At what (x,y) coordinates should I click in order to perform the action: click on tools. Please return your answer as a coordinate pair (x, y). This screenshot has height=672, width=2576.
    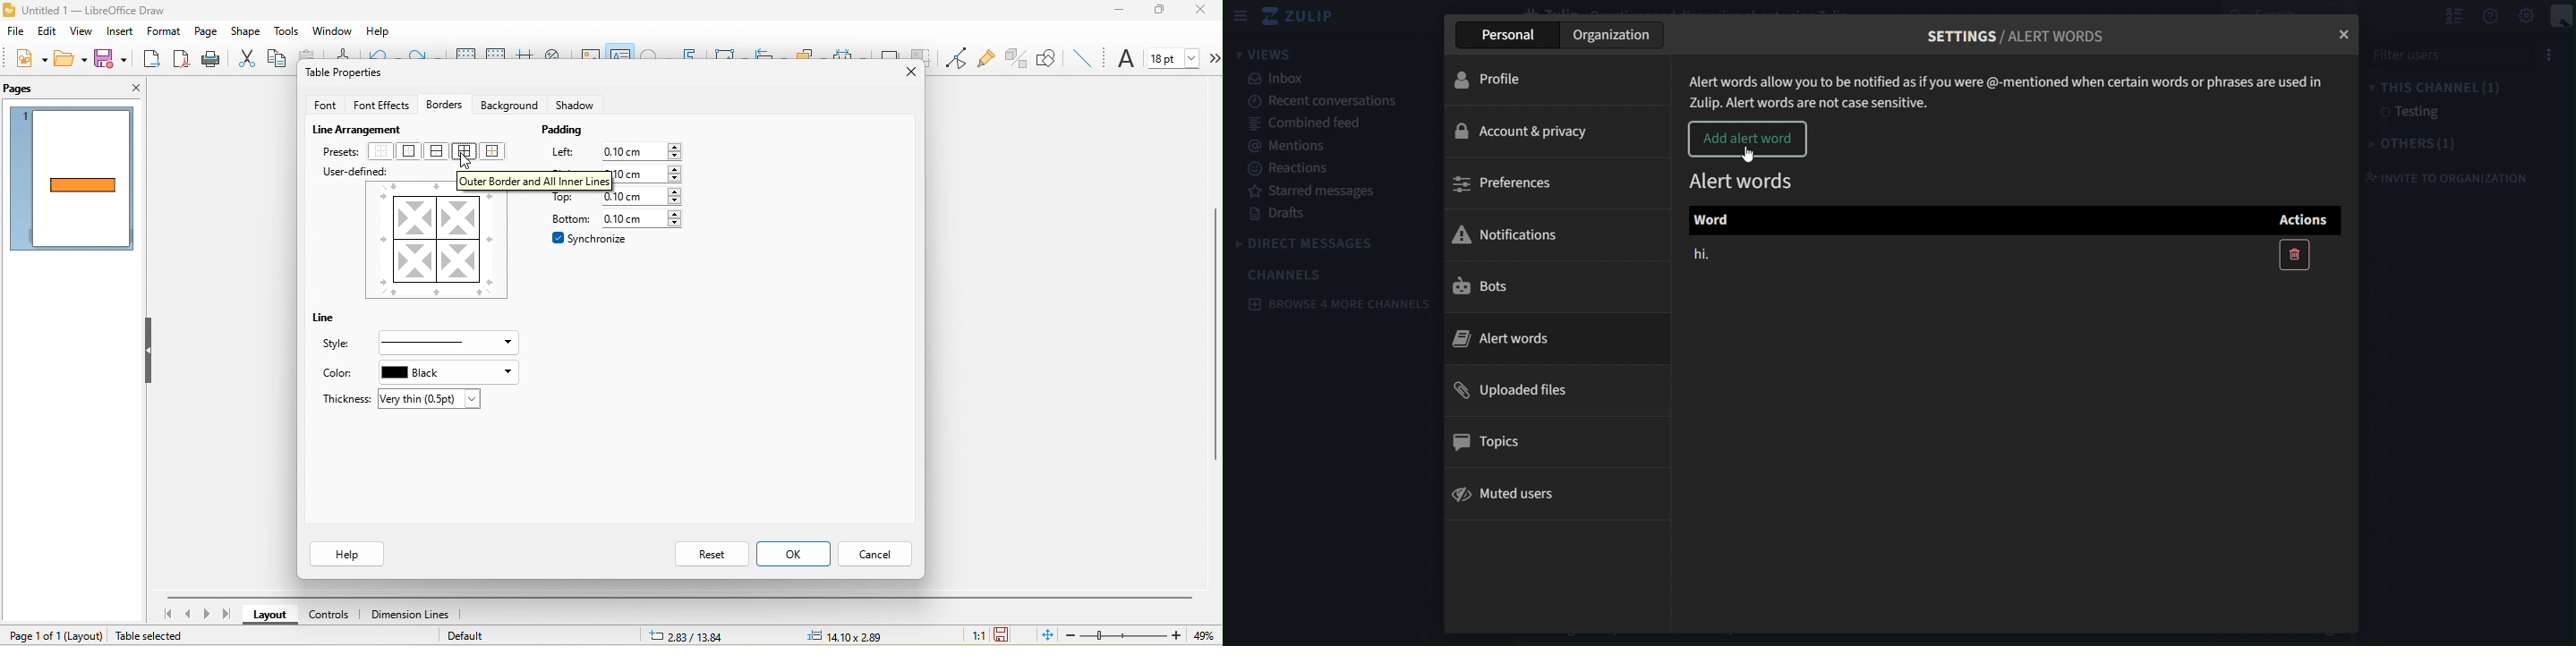
    Looking at the image, I should click on (284, 31).